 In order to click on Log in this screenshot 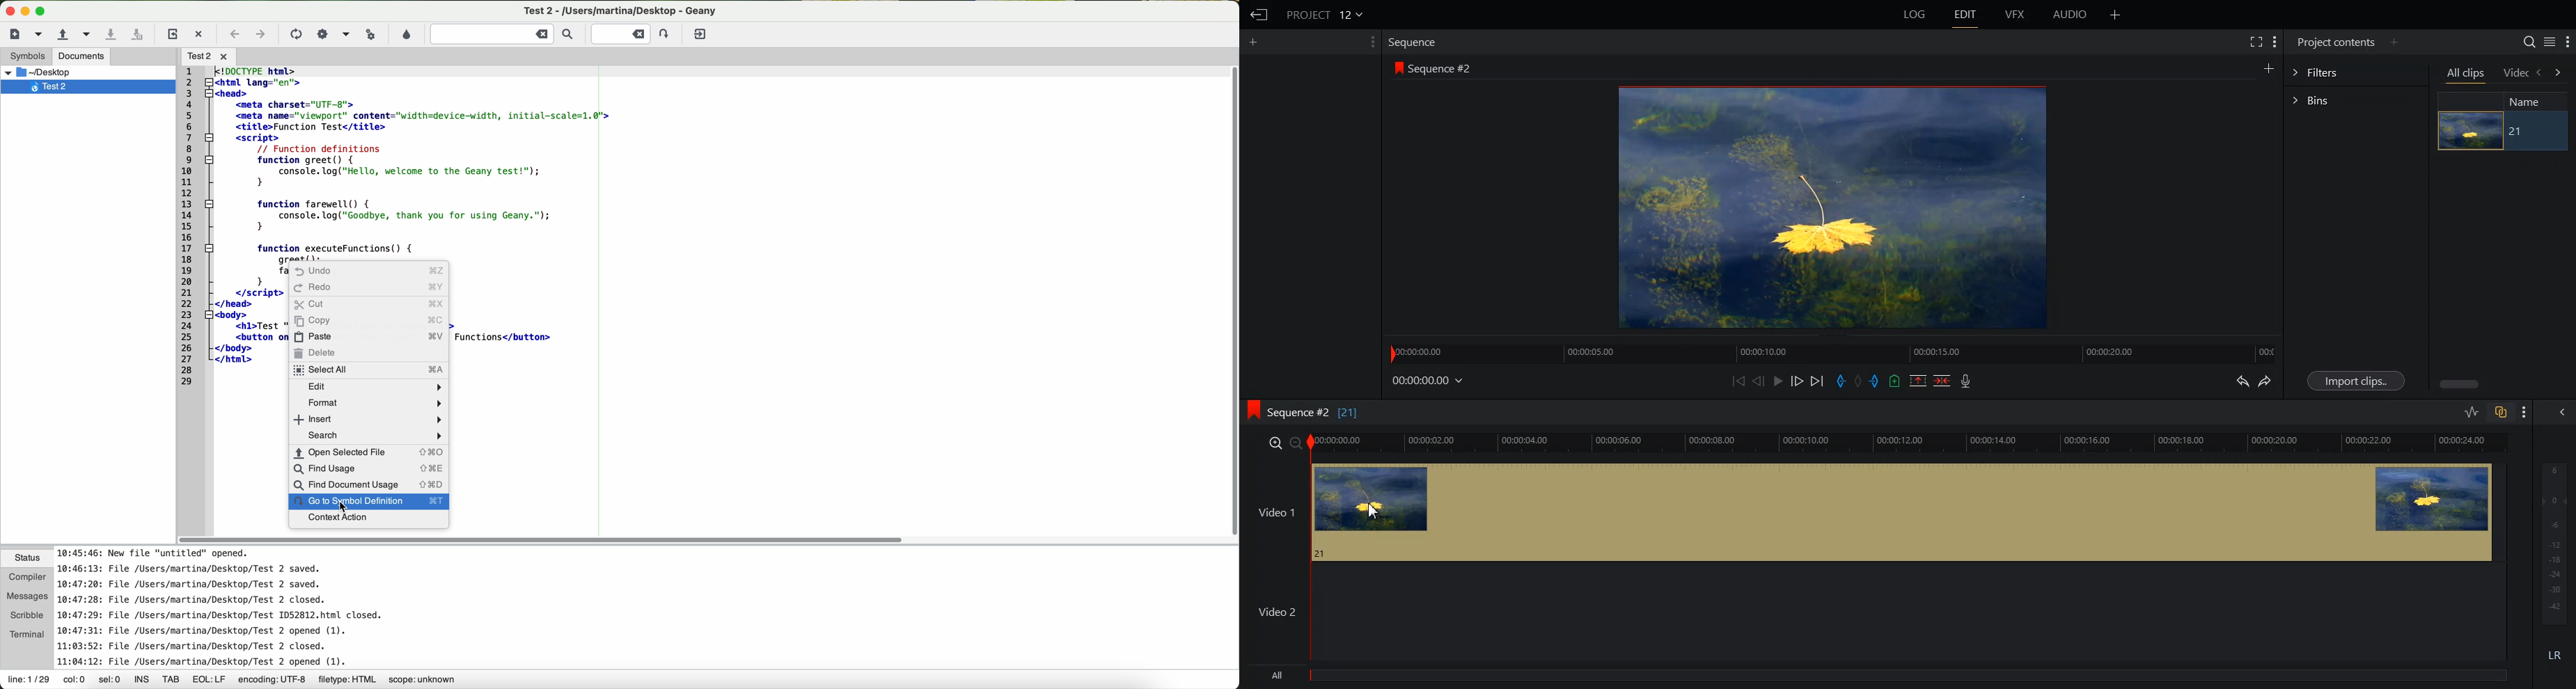, I will do `click(1915, 15)`.